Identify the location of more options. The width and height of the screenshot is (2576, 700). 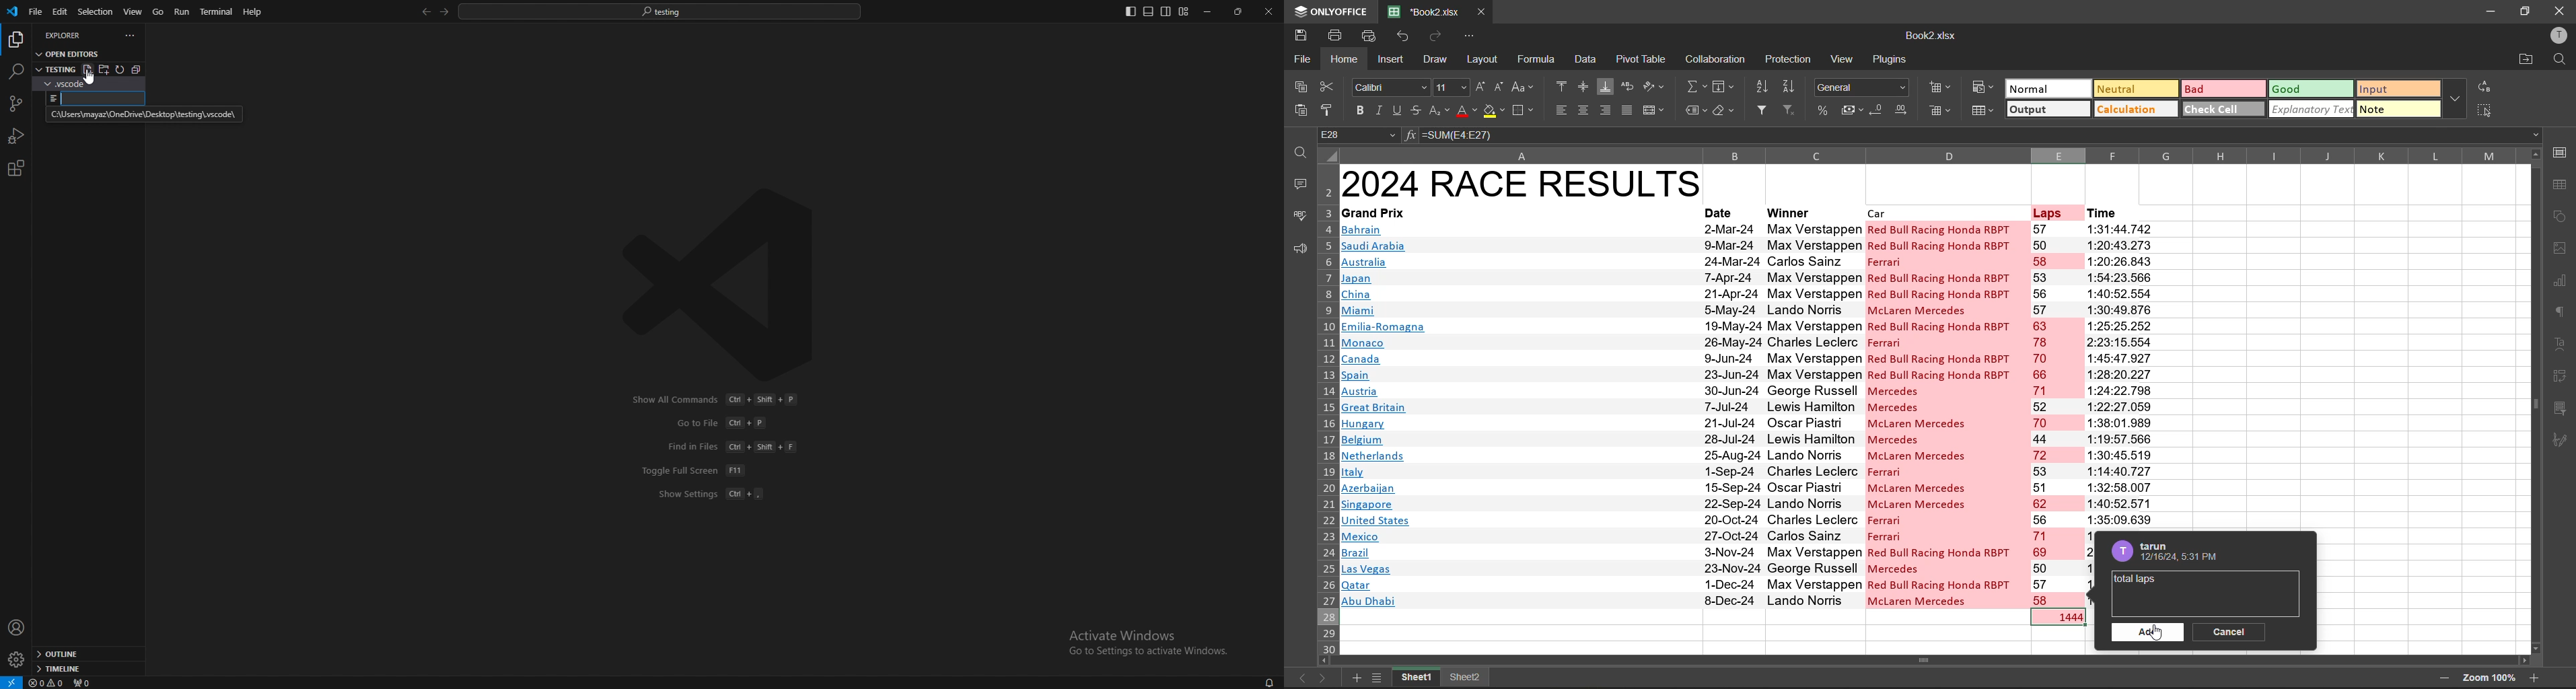
(2456, 100).